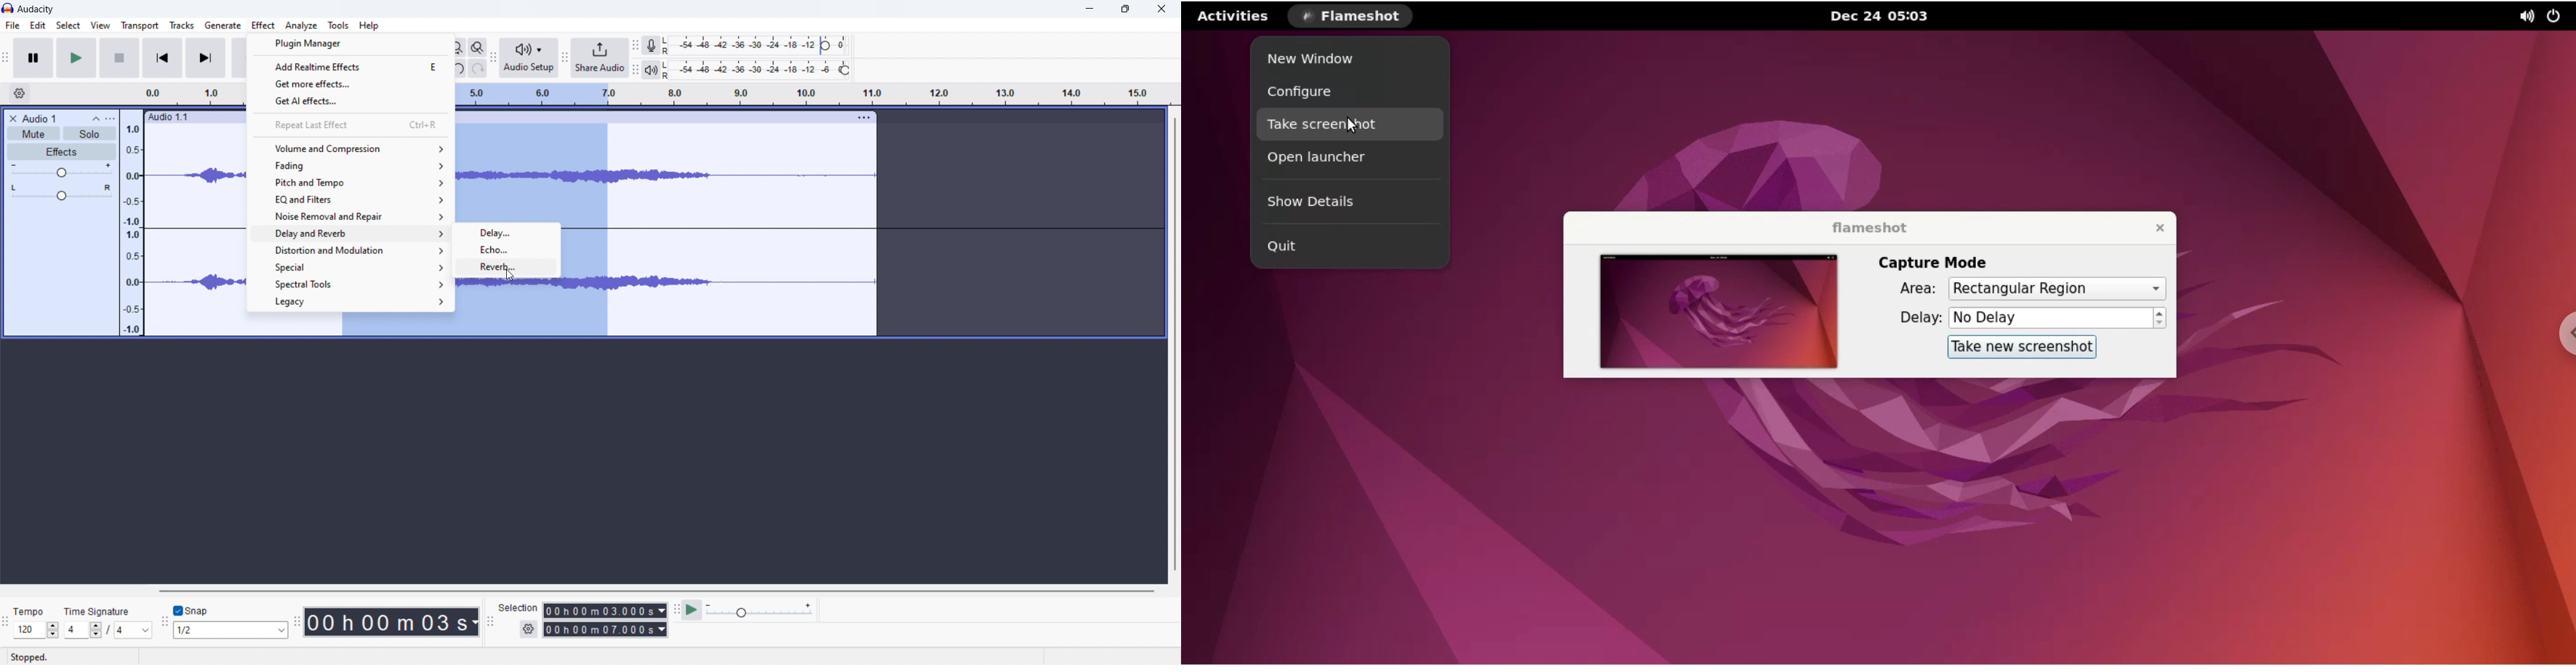 This screenshot has height=672, width=2576. Describe the element at coordinates (511, 276) in the screenshot. I see `cursor` at that location.